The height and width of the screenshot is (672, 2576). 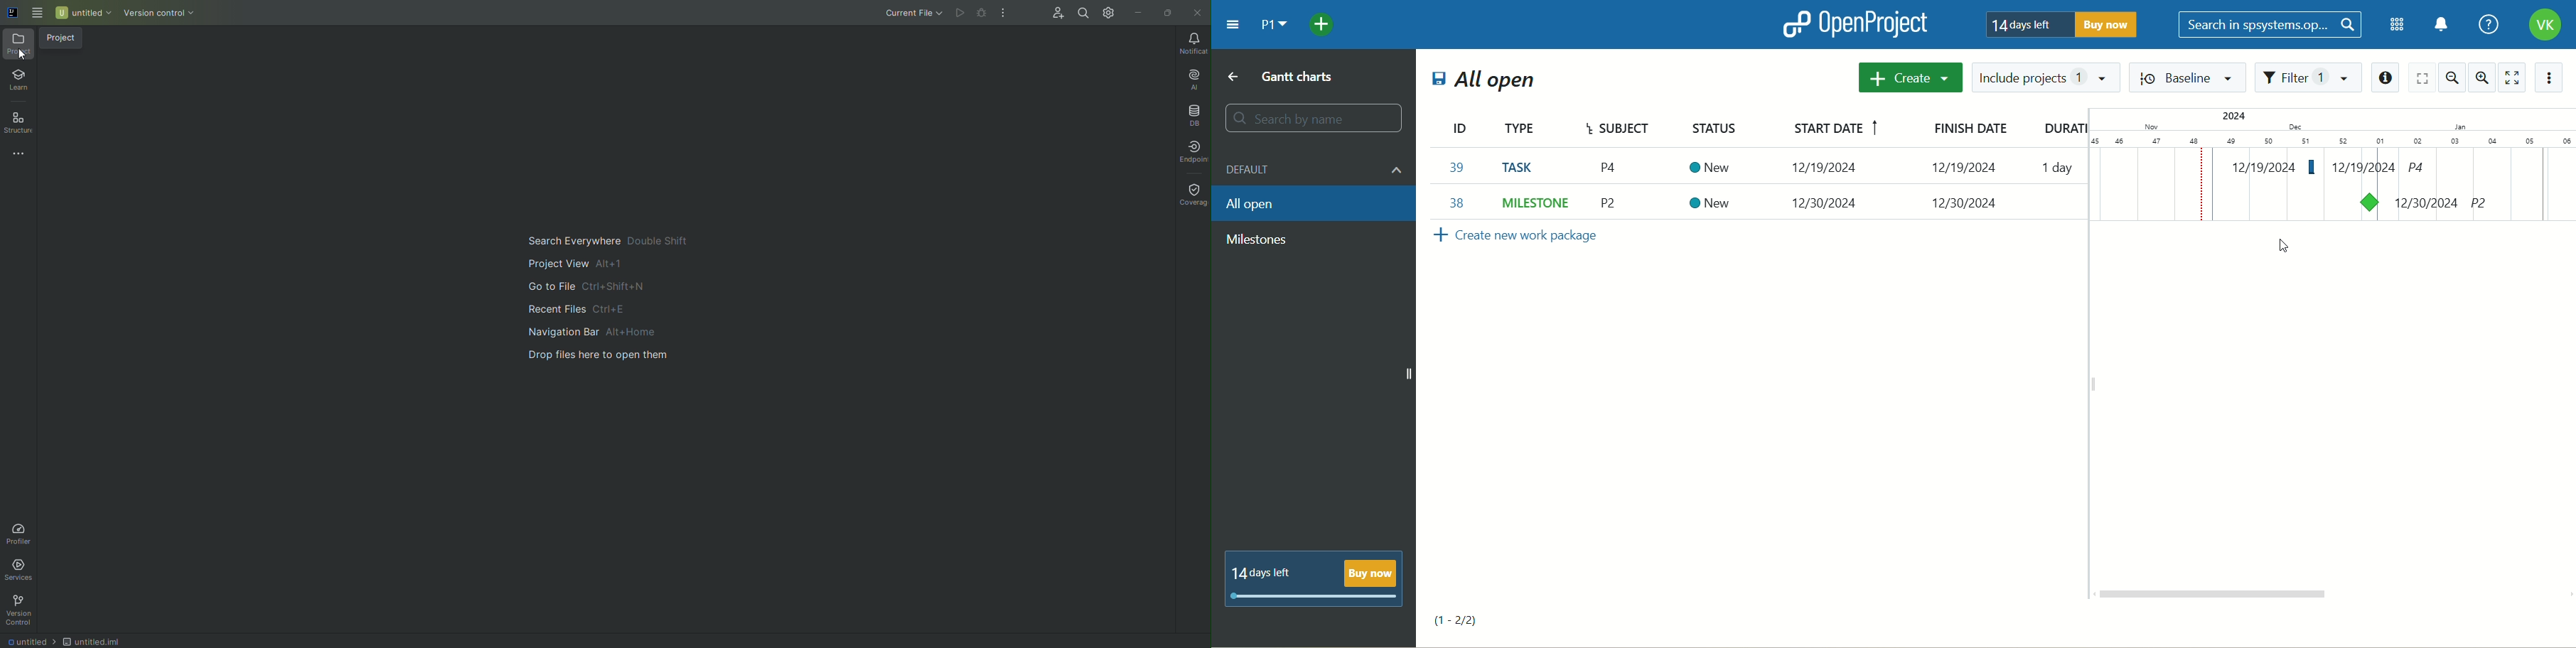 I want to click on New, so click(x=1711, y=201).